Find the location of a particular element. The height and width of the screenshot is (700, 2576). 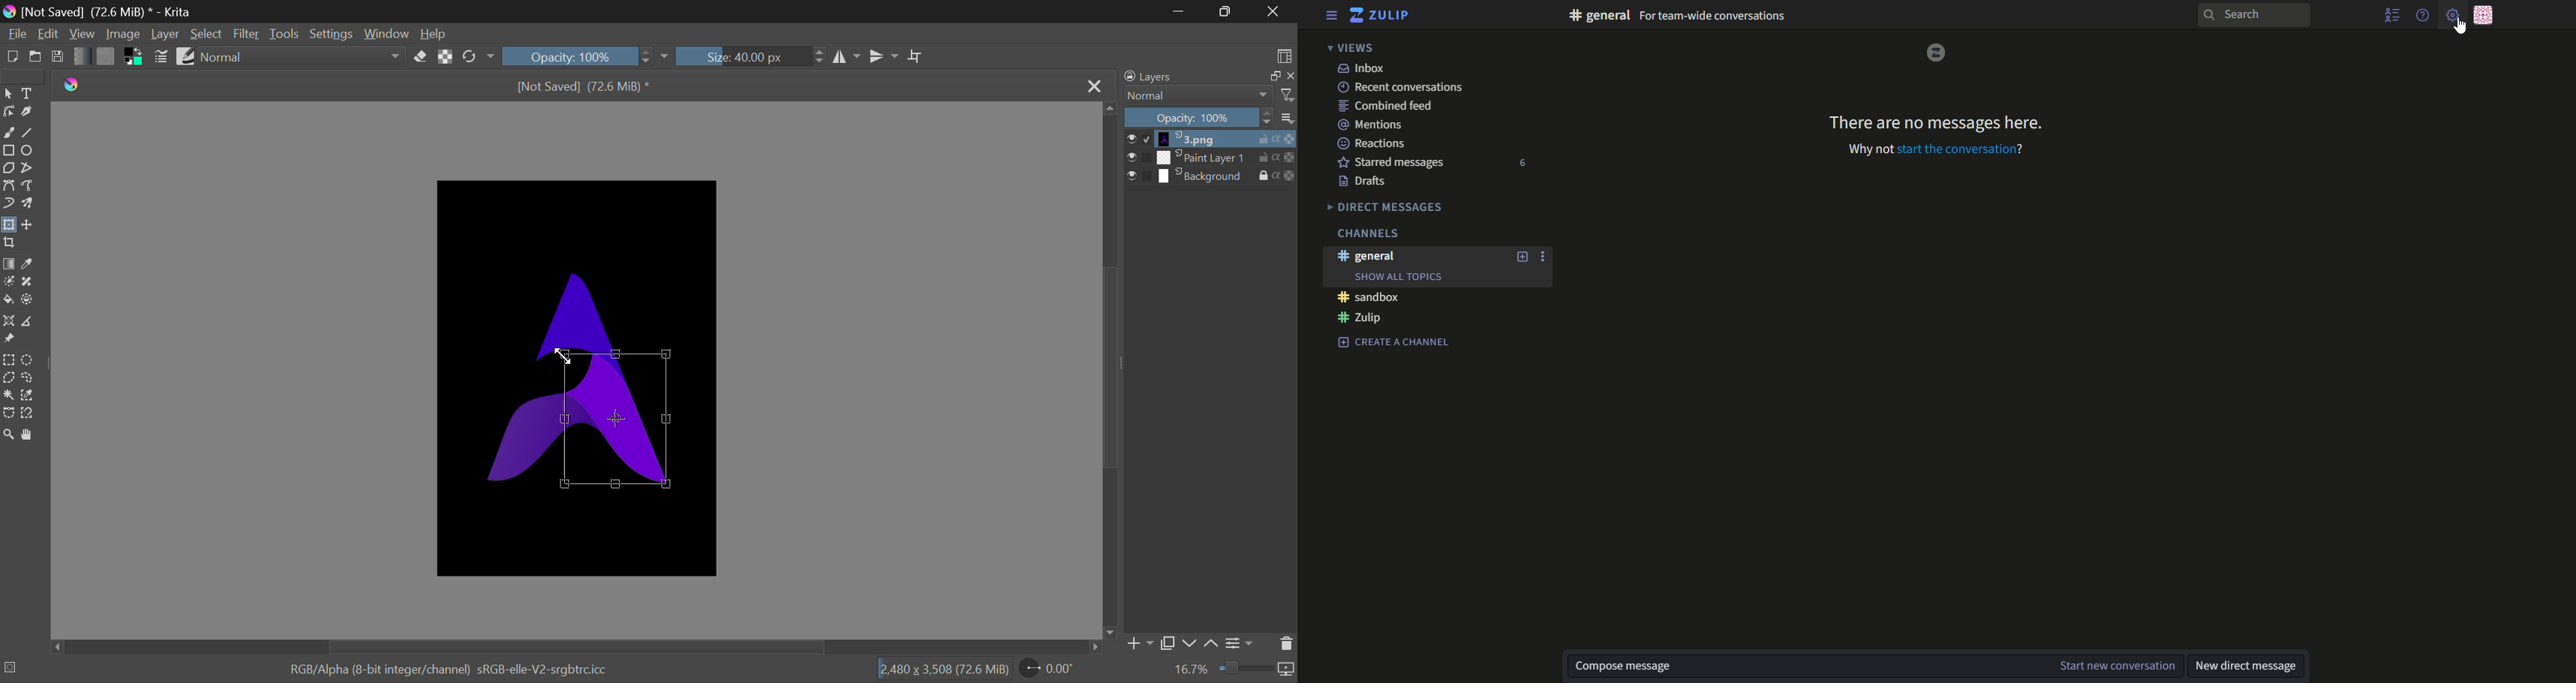

Settings is located at coordinates (1241, 644).